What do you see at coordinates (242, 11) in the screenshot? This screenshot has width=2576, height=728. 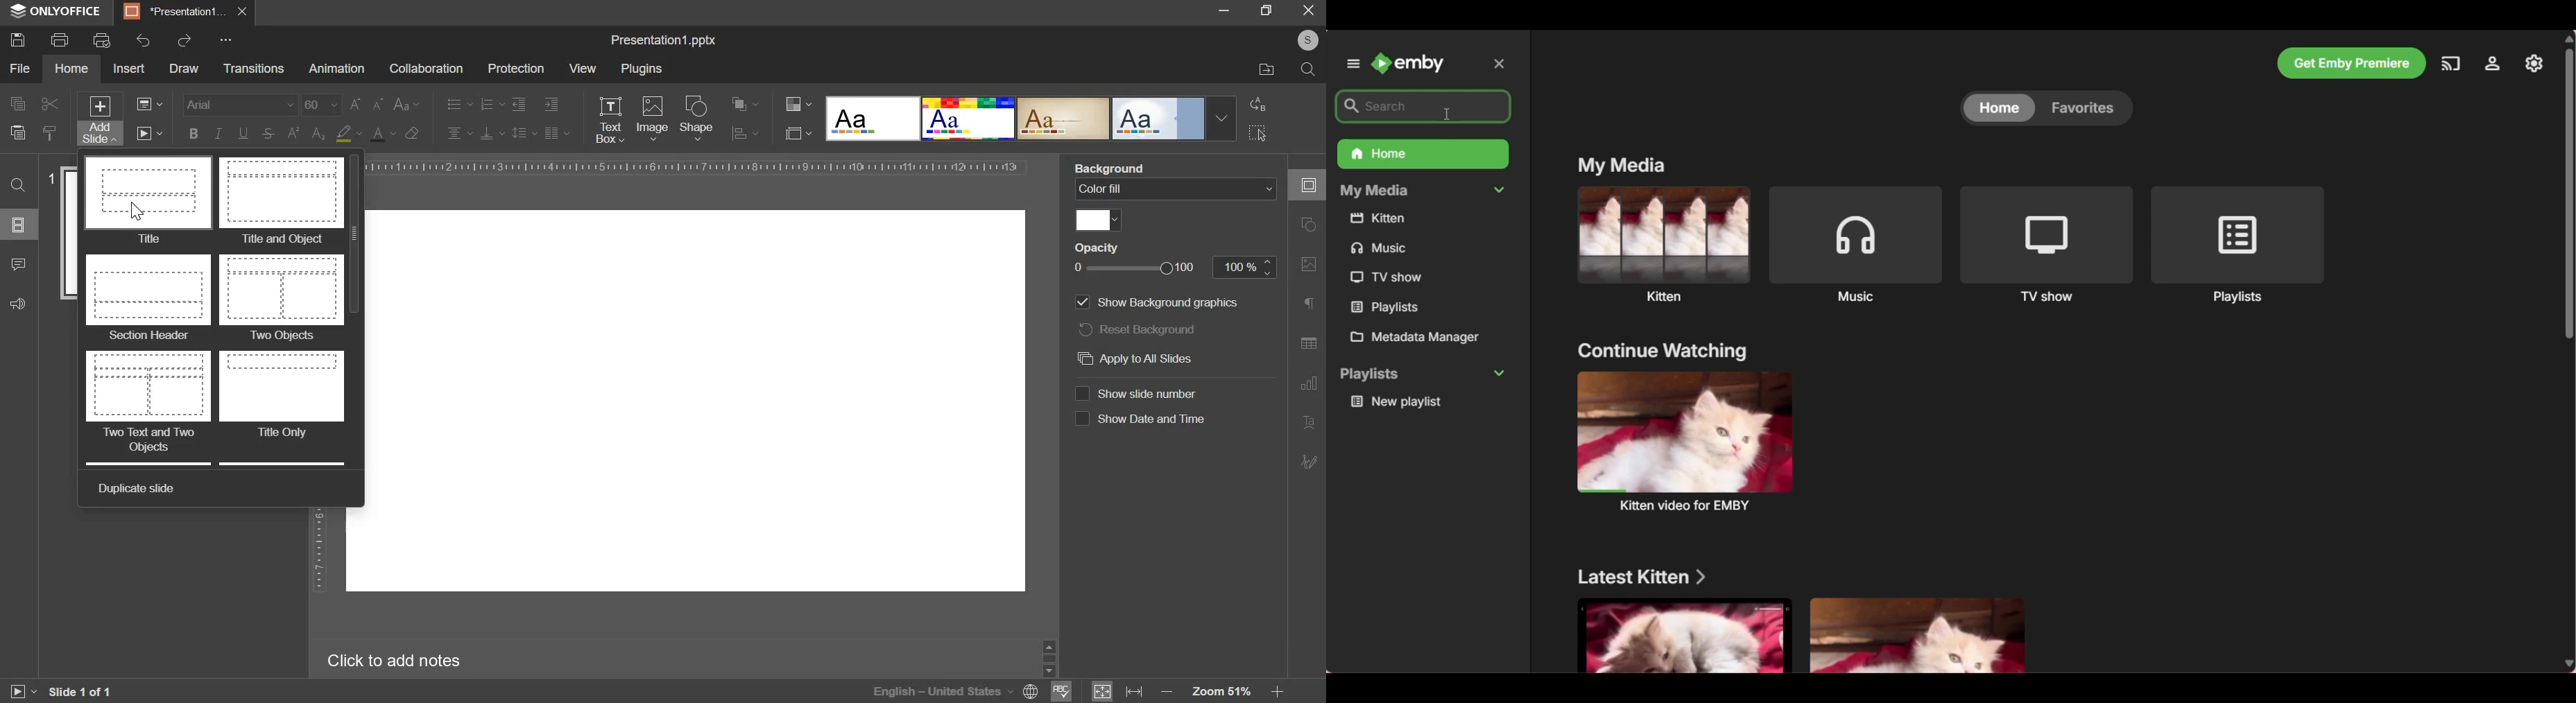 I see `close` at bounding box center [242, 11].